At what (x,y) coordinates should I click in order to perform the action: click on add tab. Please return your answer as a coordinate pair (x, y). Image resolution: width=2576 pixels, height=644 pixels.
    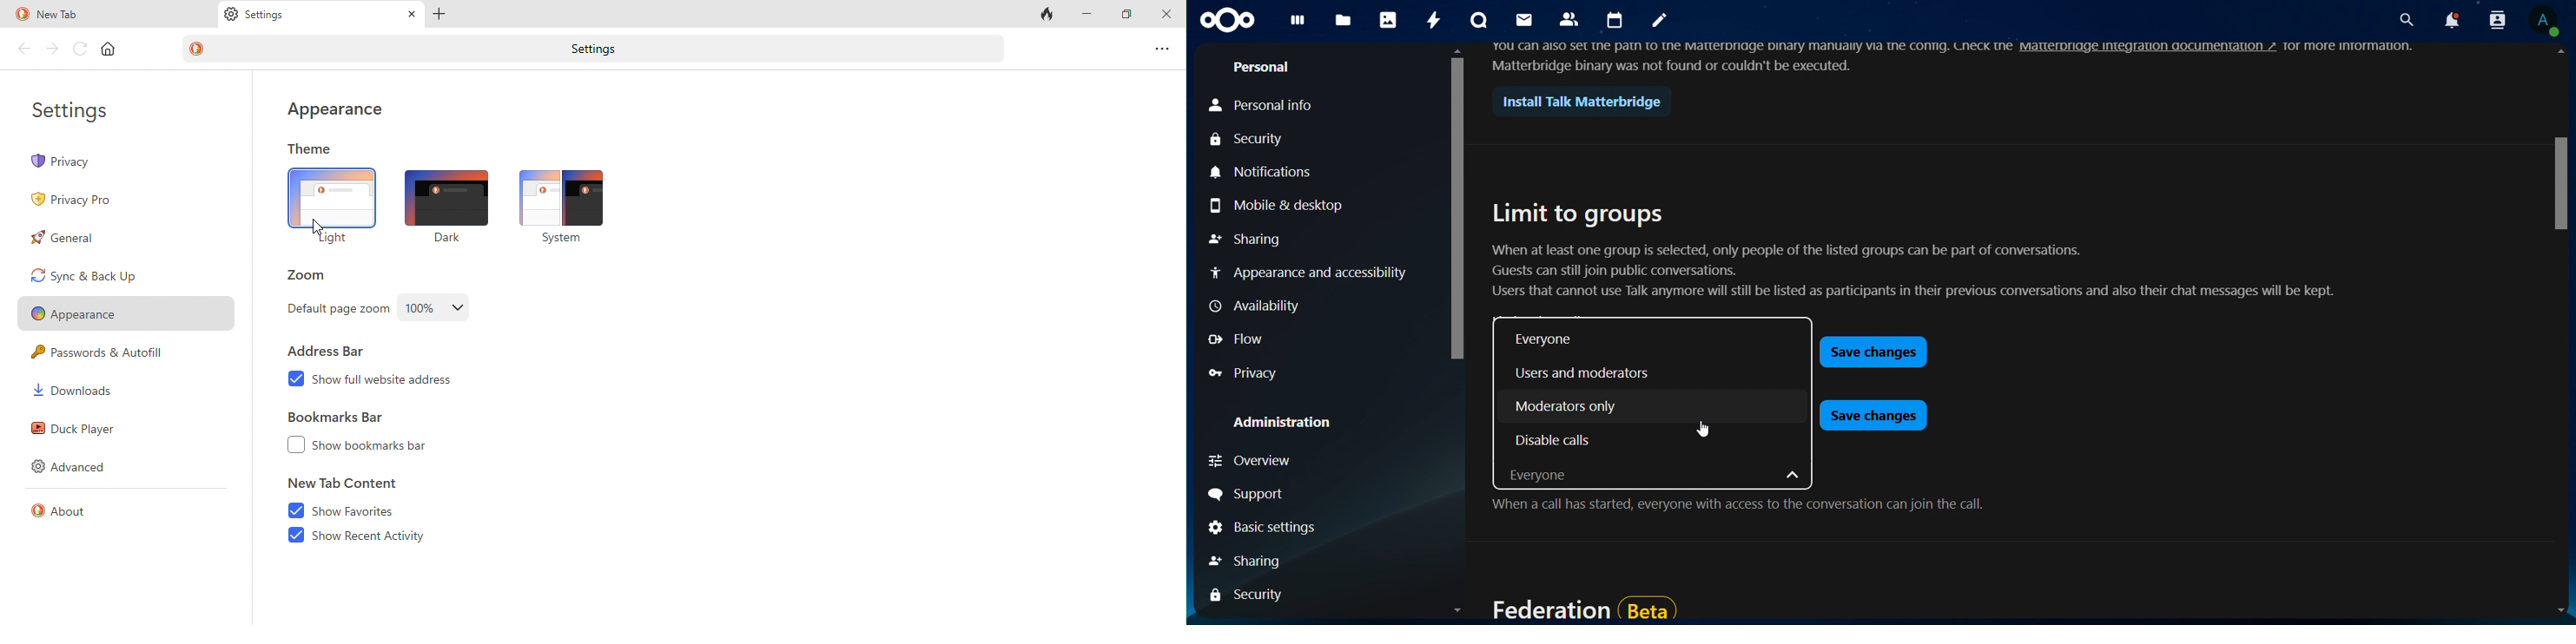
    Looking at the image, I should click on (443, 14).